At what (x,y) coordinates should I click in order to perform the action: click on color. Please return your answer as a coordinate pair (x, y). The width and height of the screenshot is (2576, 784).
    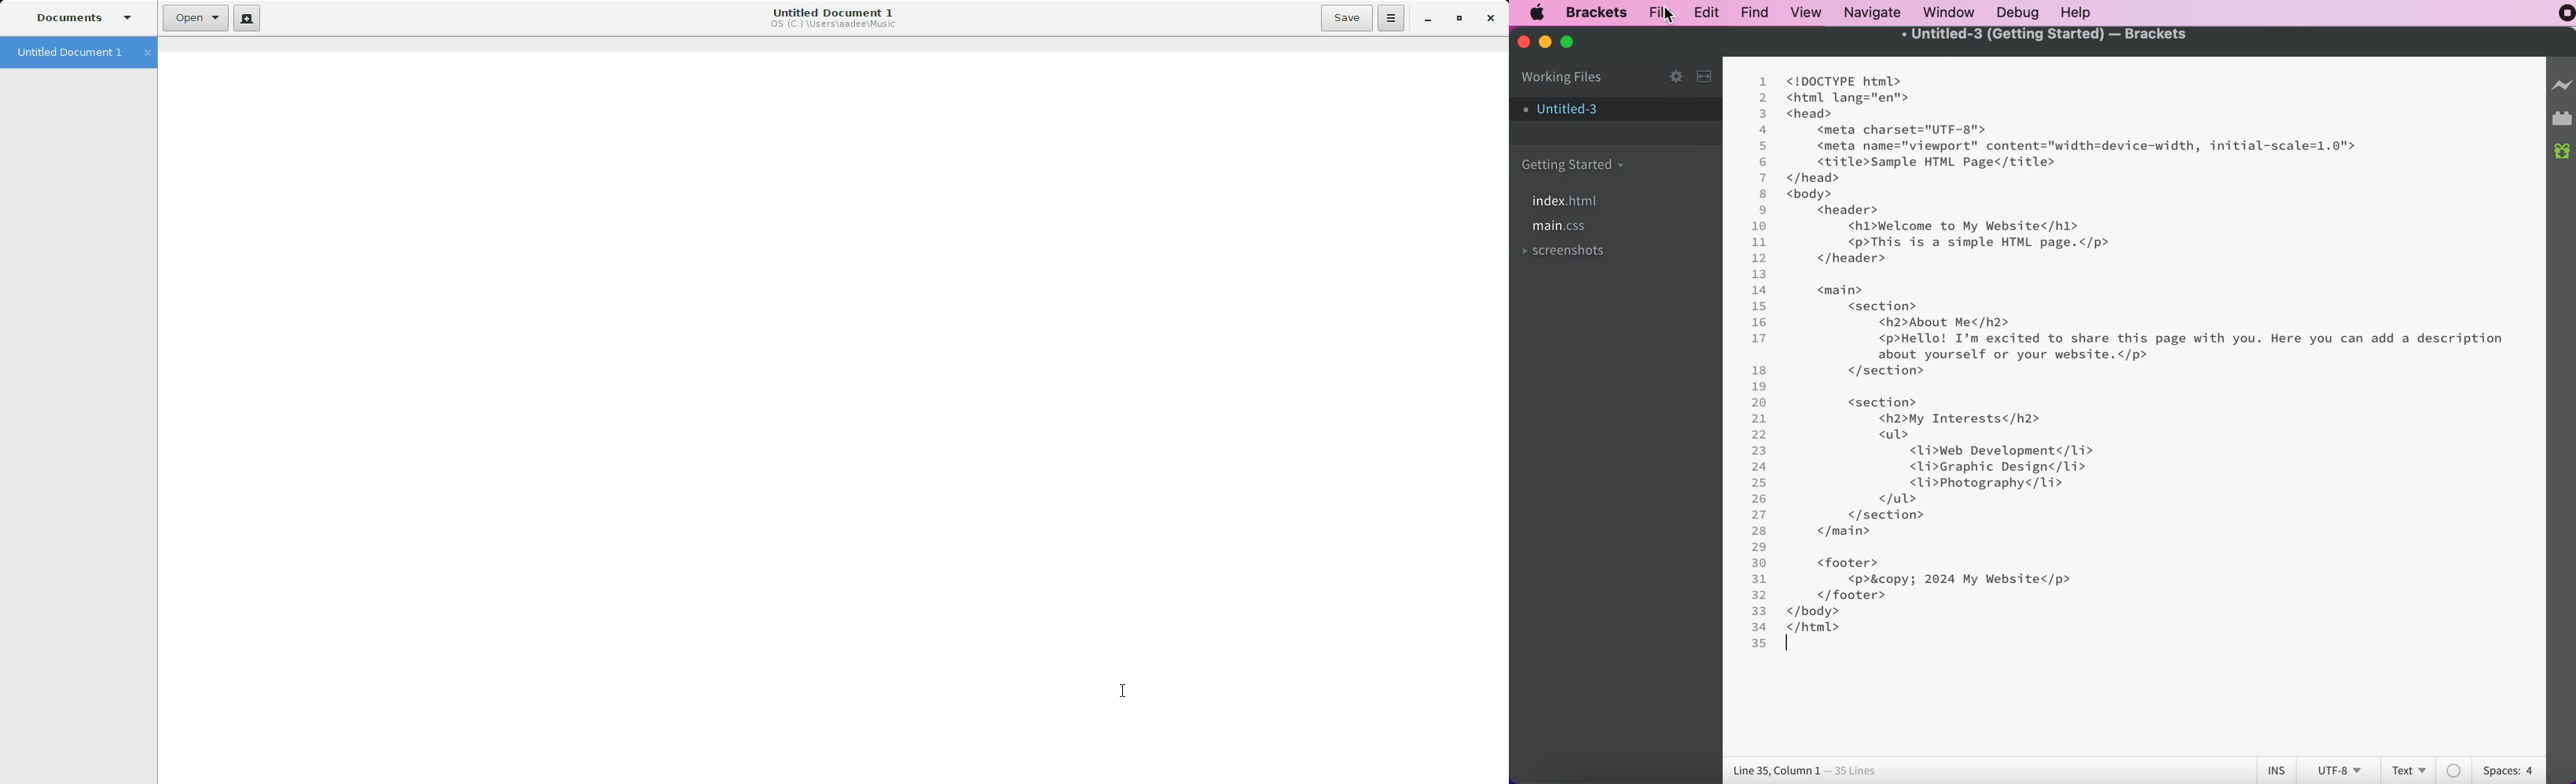
    Looking at the image, I should click on (2455, 768).